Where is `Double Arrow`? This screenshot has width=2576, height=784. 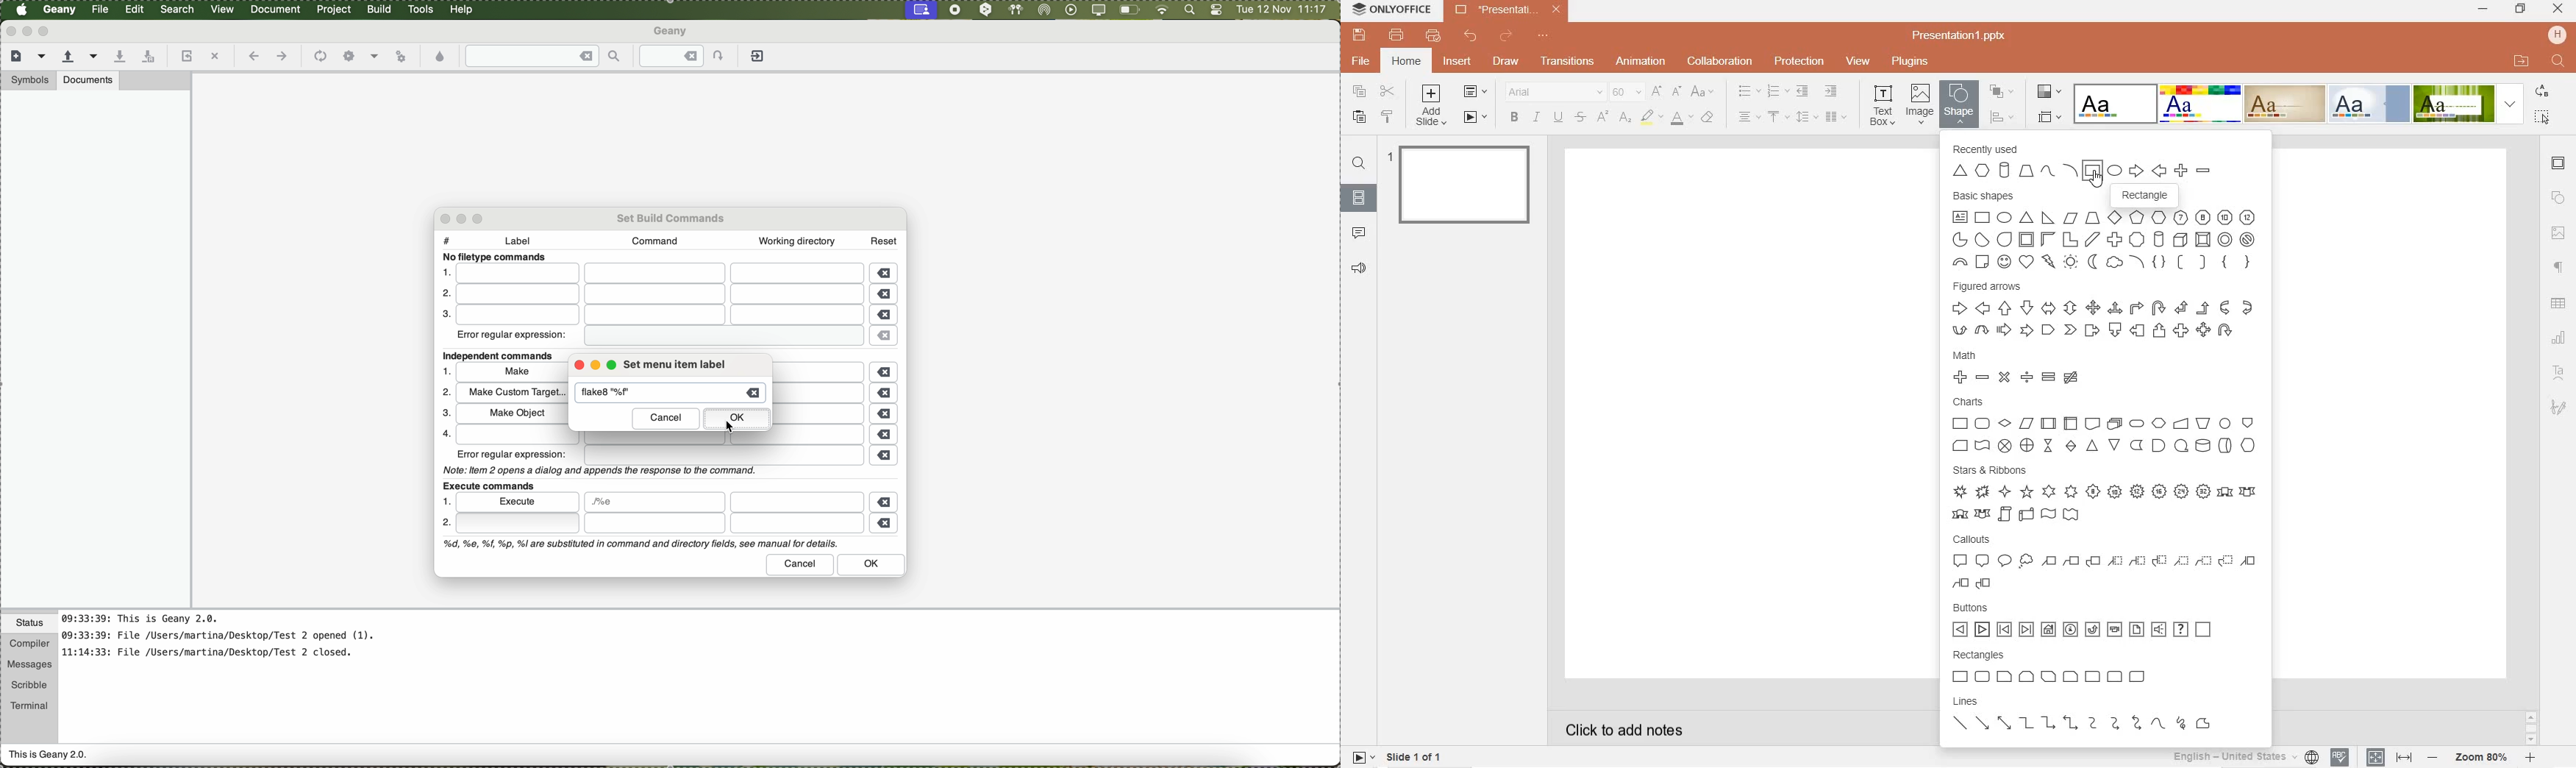
Double Arrow is located at coordinates (2003, 722).